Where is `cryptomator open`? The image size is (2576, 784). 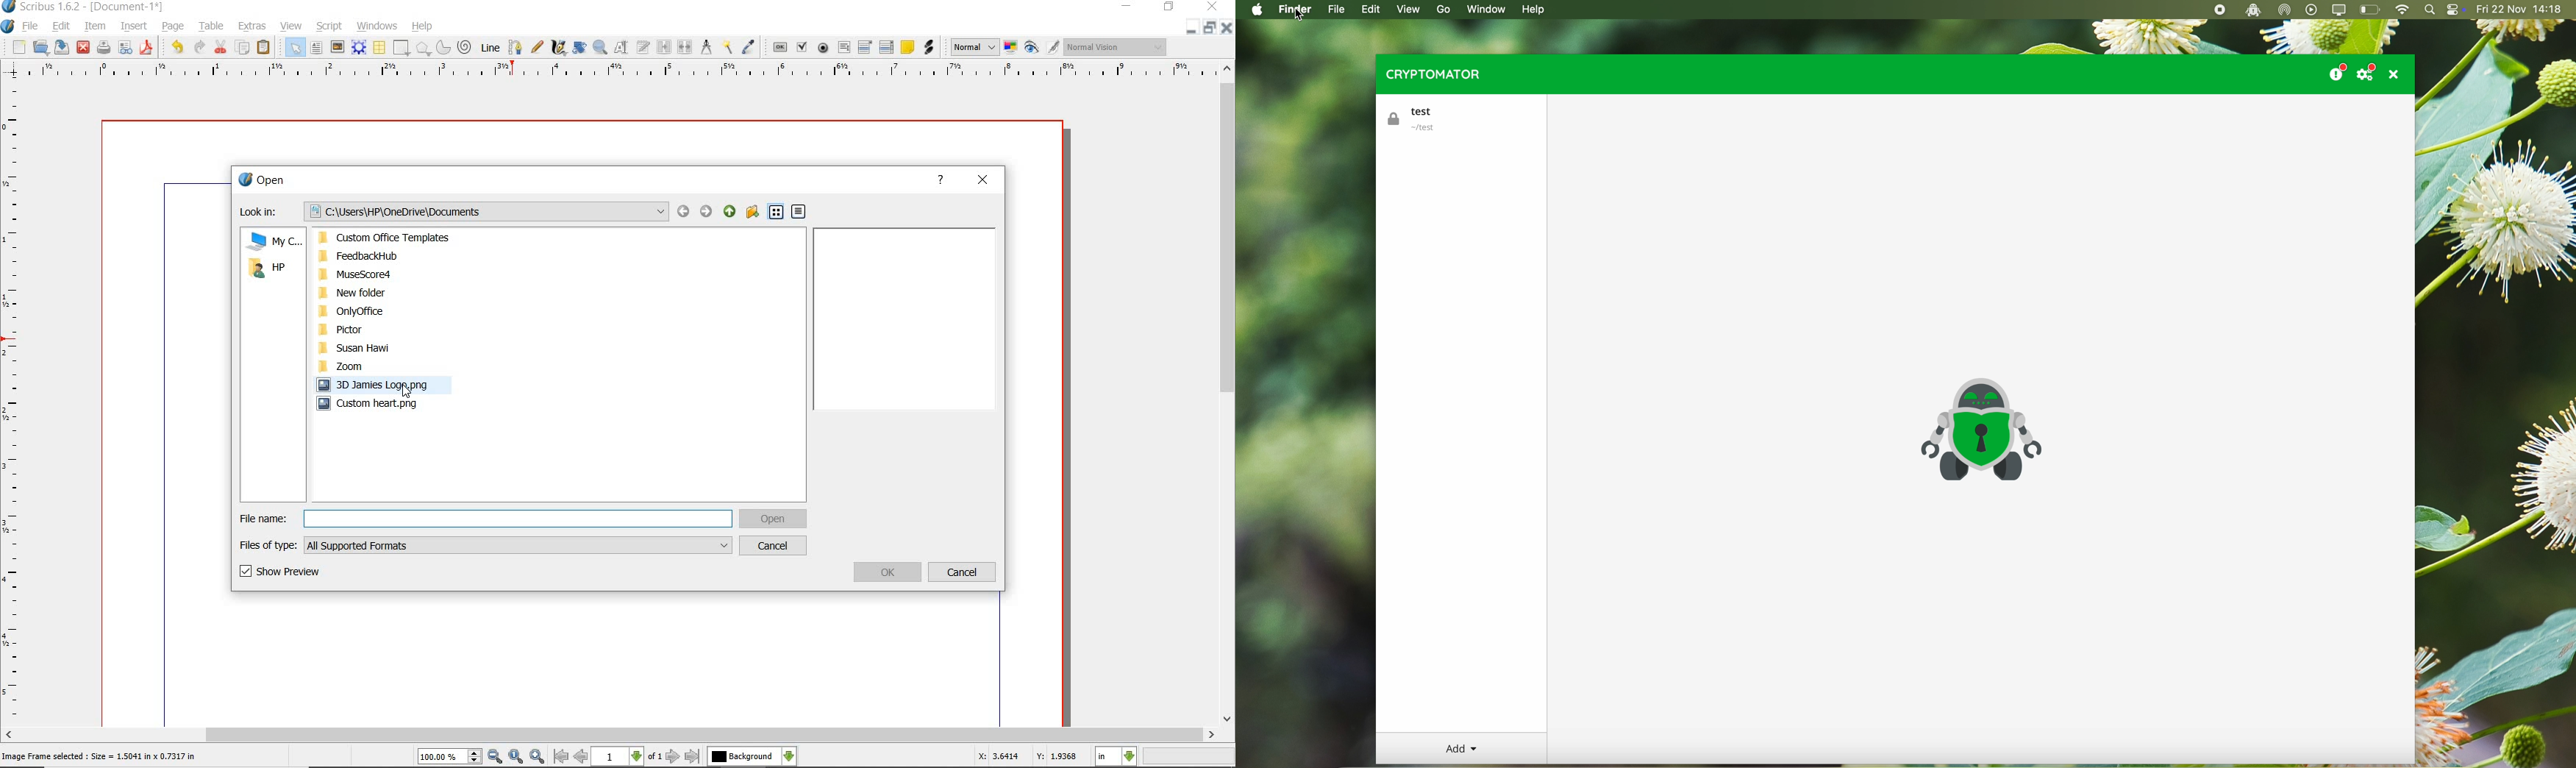
cryptomator open is located at coordinates (2251, 10).